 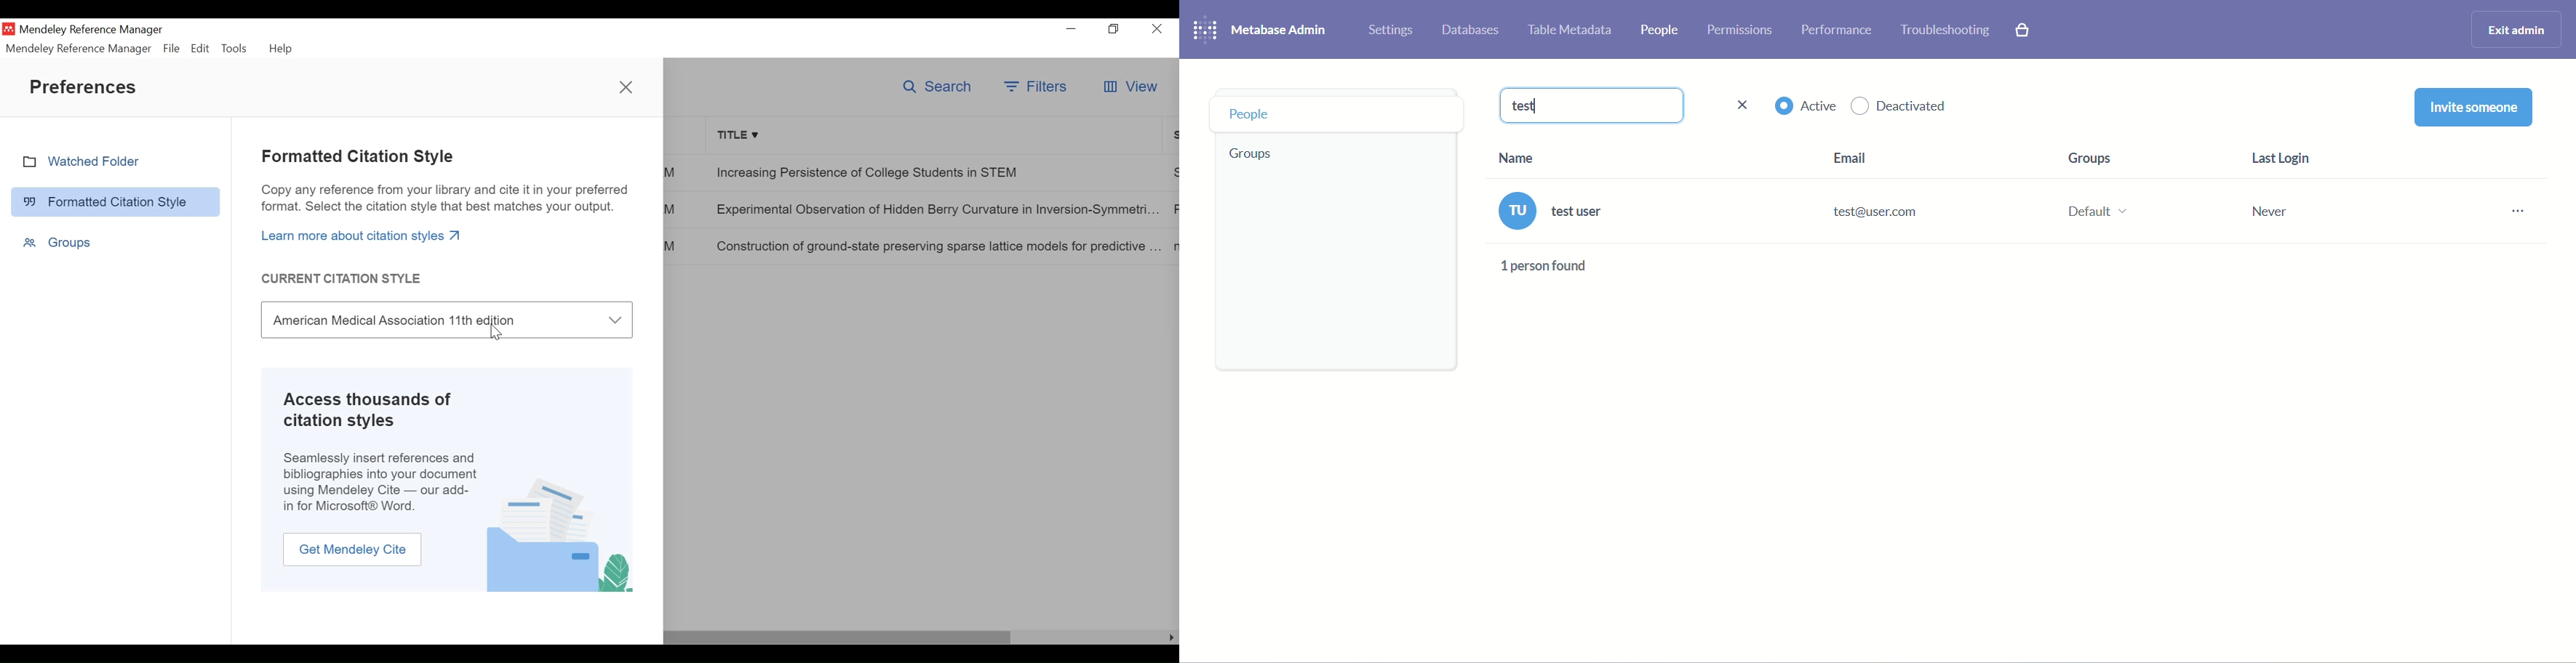 I want to click on Access thousands of citation styles, so click(x=377, y=410).